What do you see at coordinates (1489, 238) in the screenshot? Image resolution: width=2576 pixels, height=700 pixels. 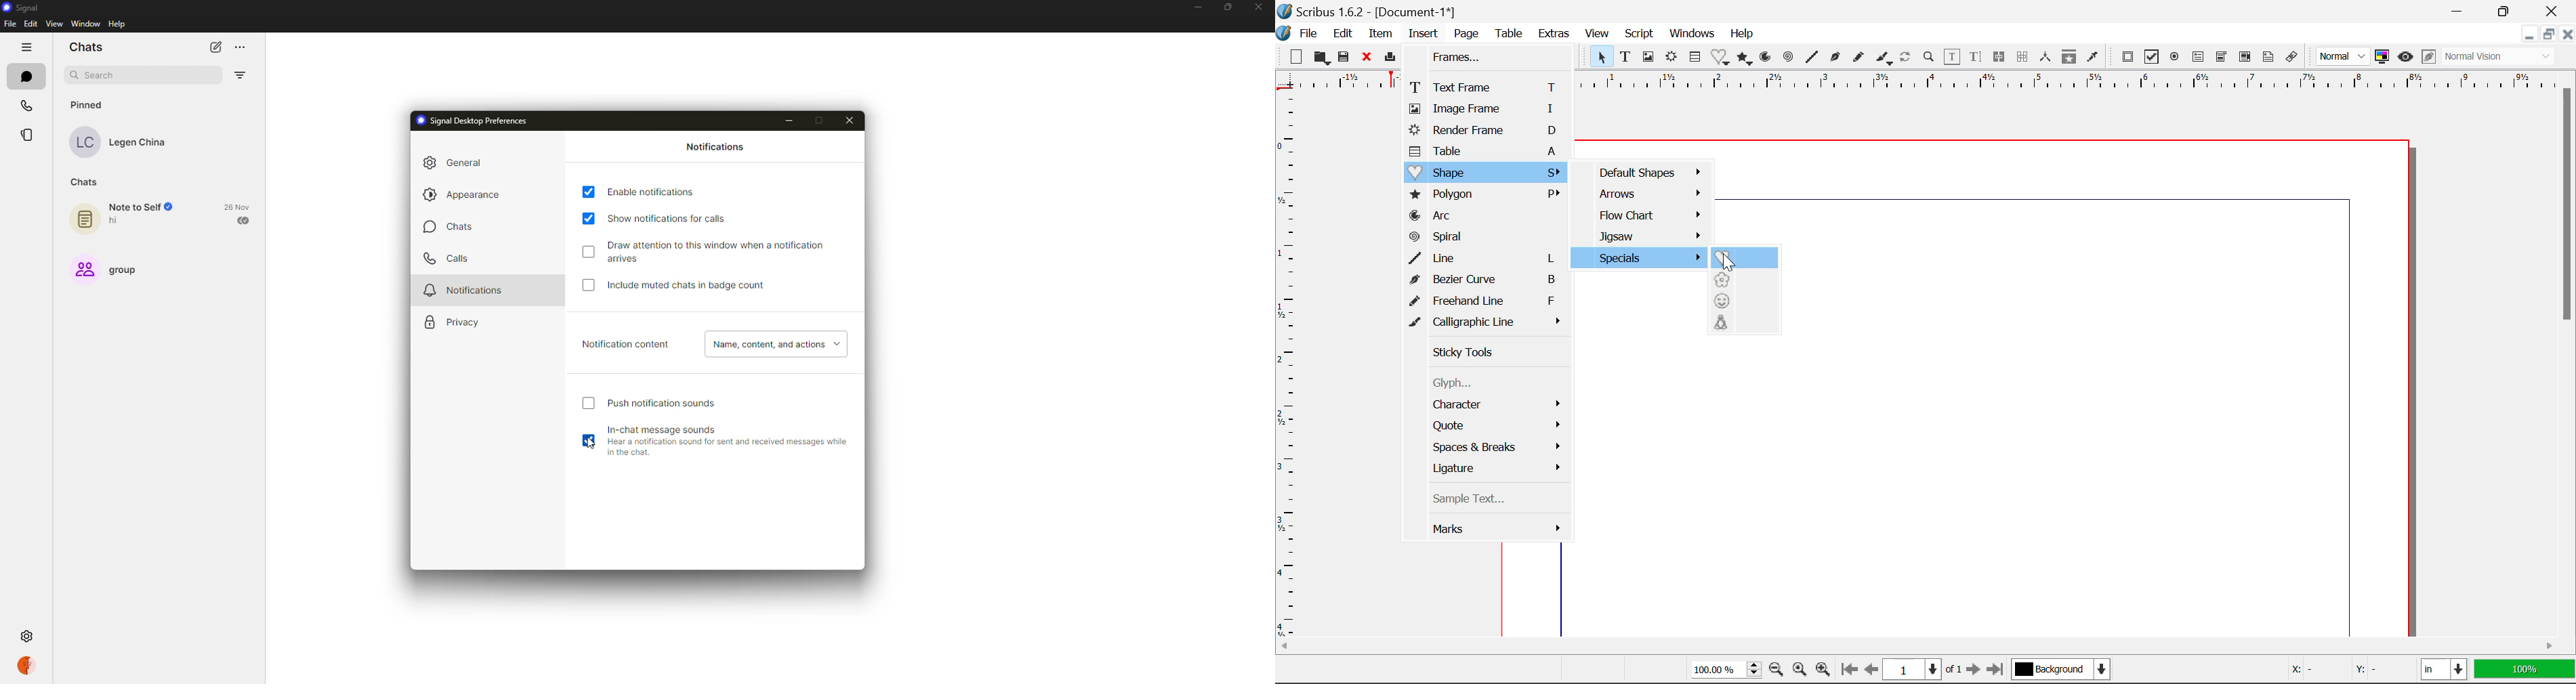 I see `Spiral` at bounding box center [1489, 238].